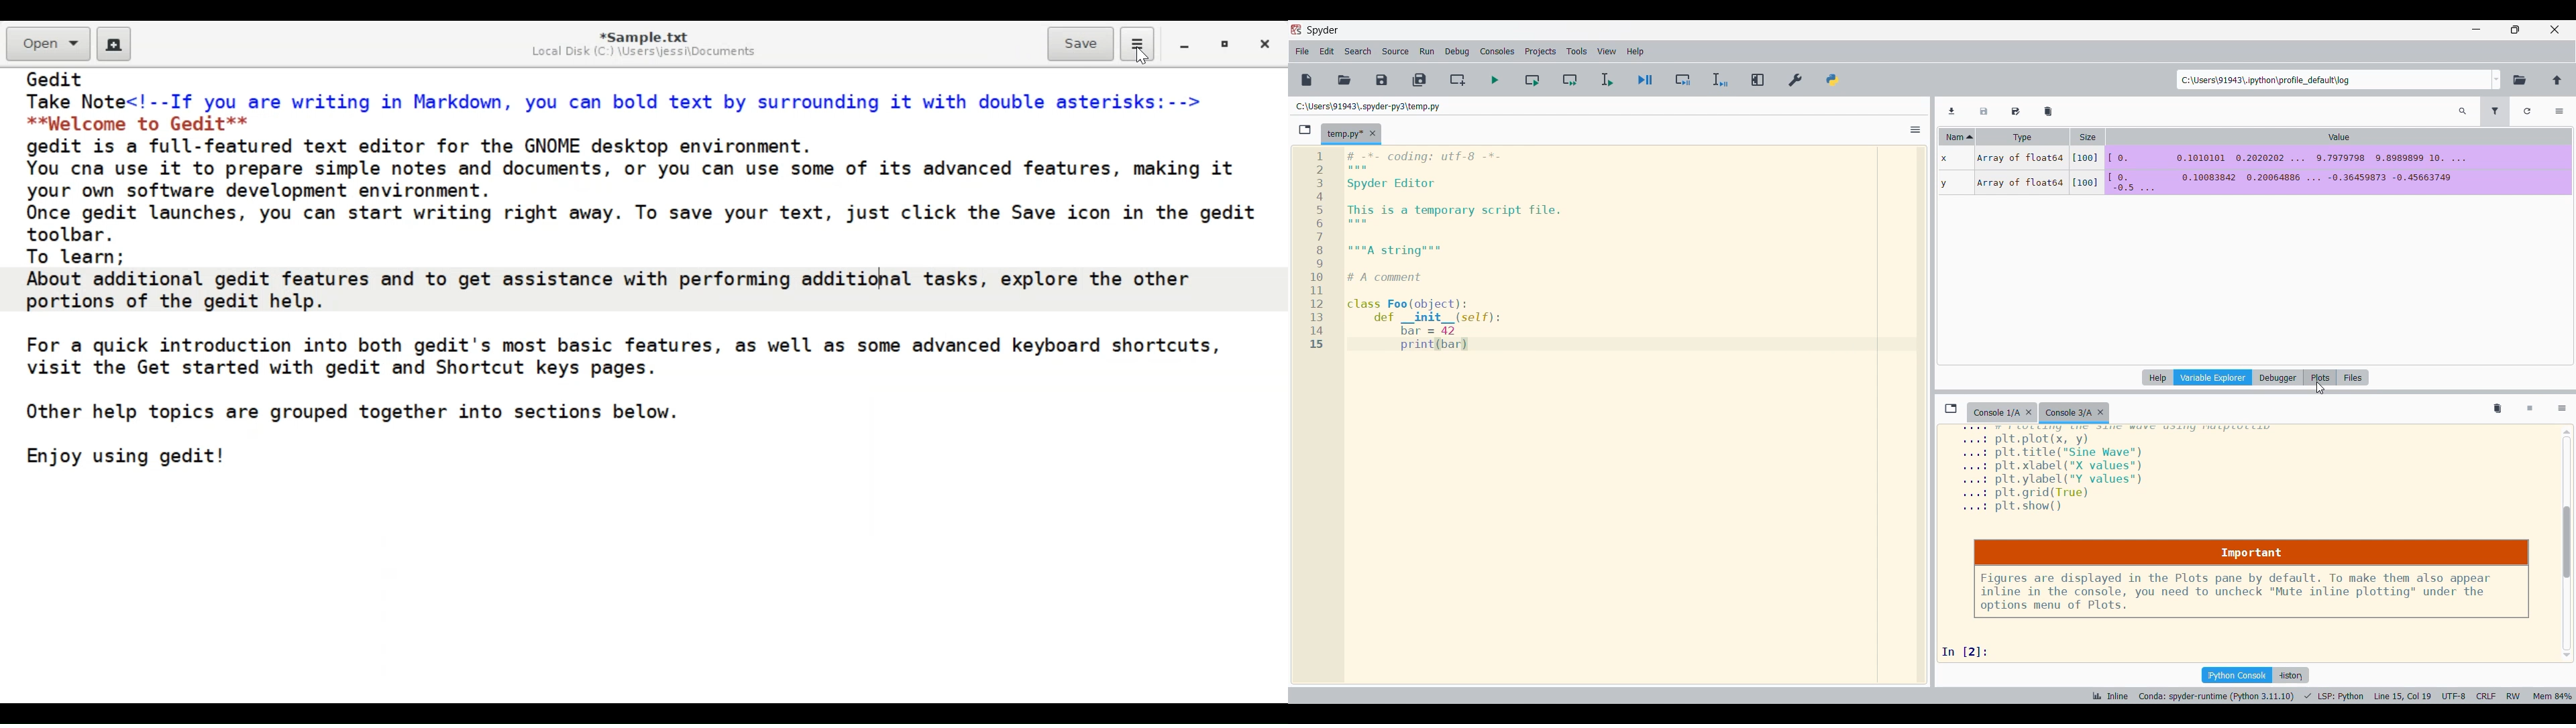  Describe the element at coordinates (2402, 697) in the screenshot. I see `CURSOR POSITION` at that location.